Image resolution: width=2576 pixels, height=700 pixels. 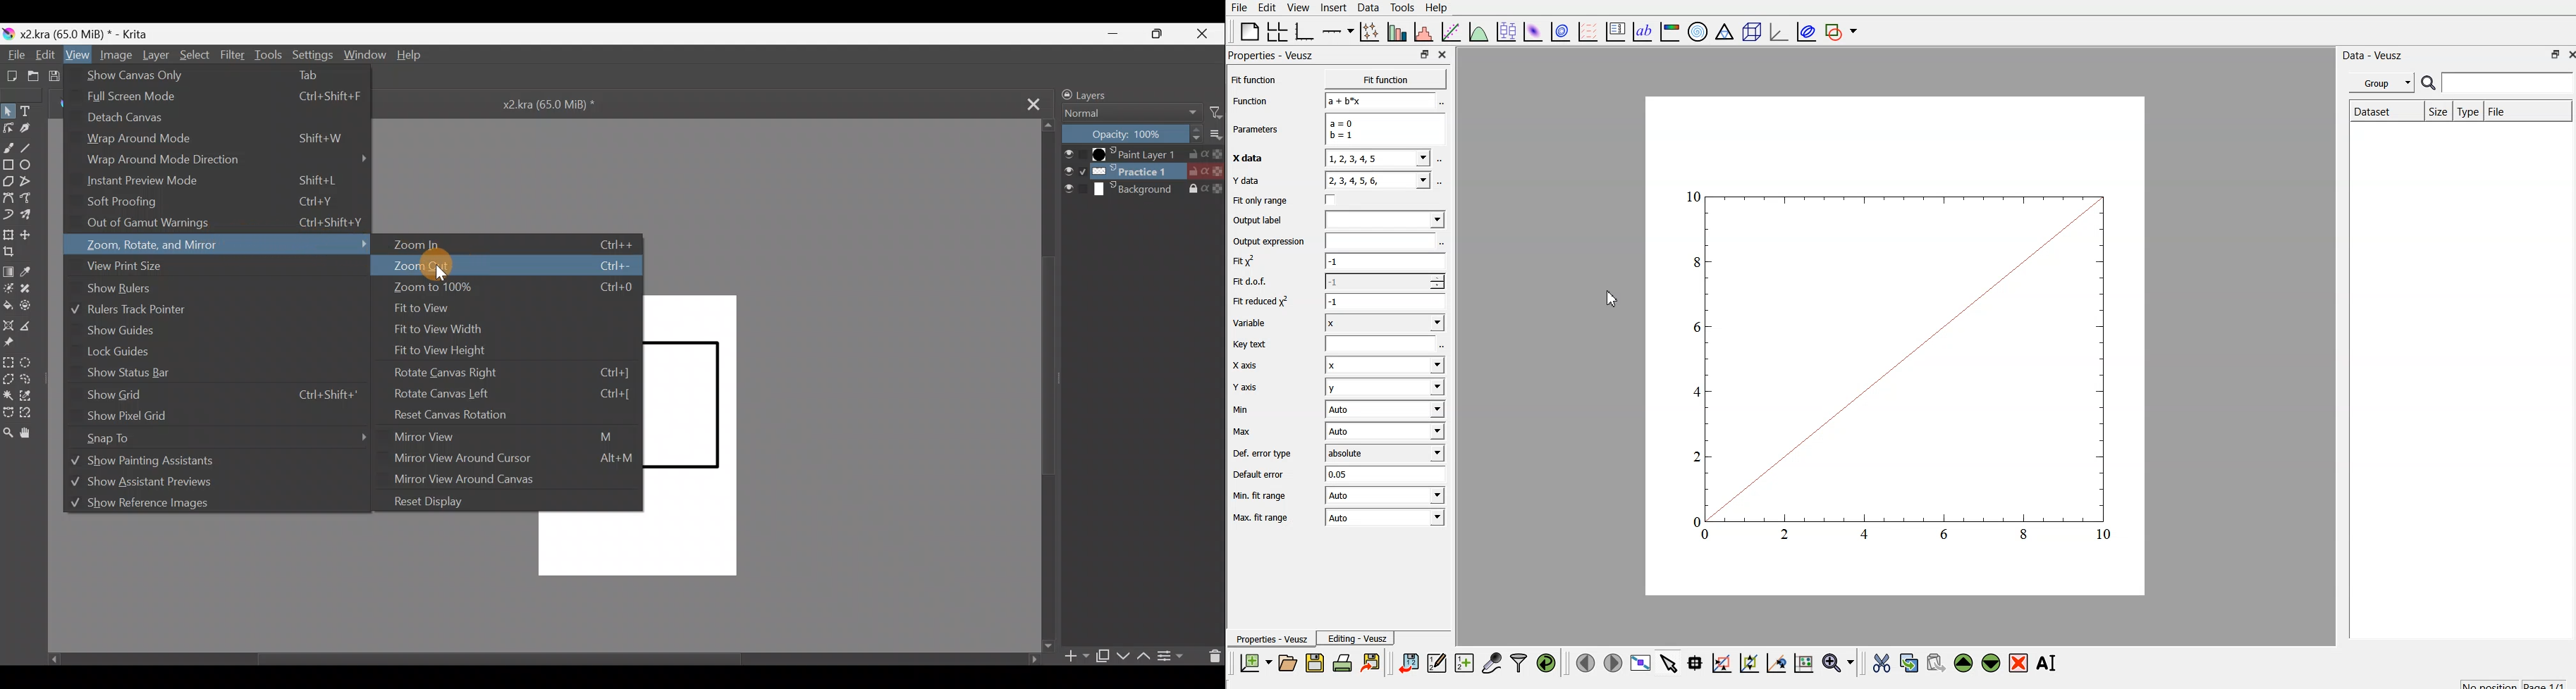 What do you see at coordinates (183, 507) in the screenshot?
I see `Show reference images` at bounding box center [183, 507].